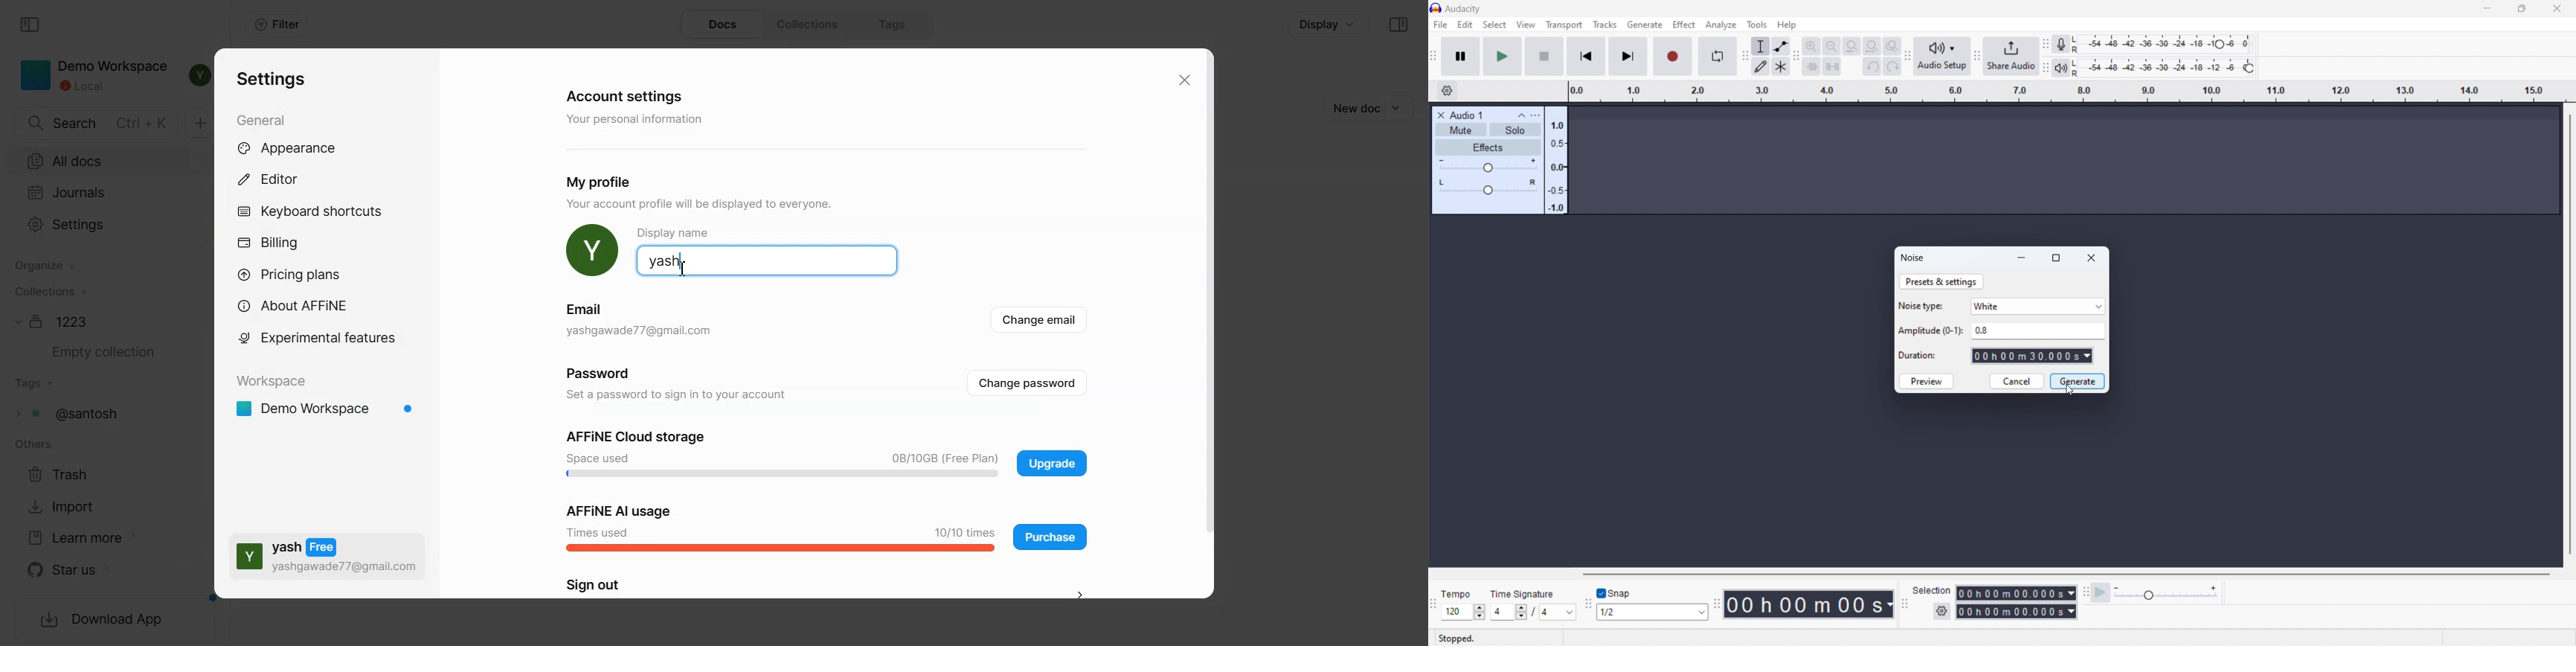 This screenshot has width=2576, height=672. I want to click on New doc, so click(1352, 108).